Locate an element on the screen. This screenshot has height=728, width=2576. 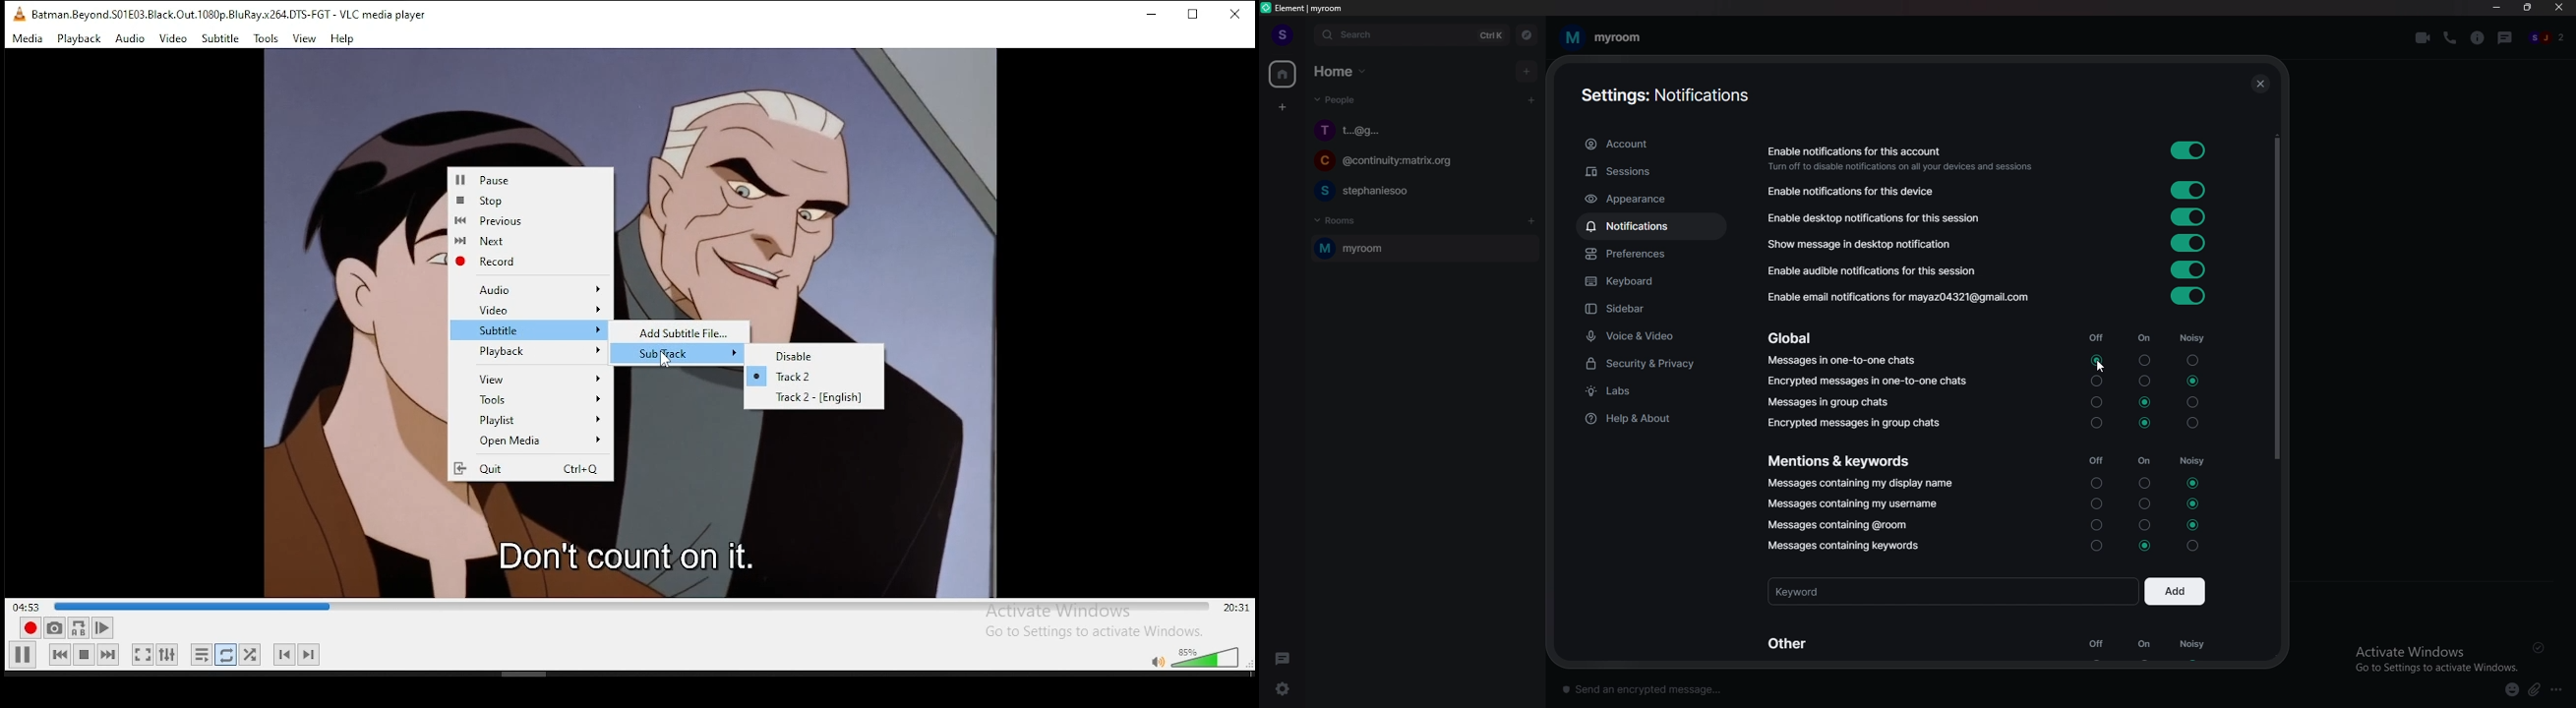
settings is located at coordinates (172, 654).